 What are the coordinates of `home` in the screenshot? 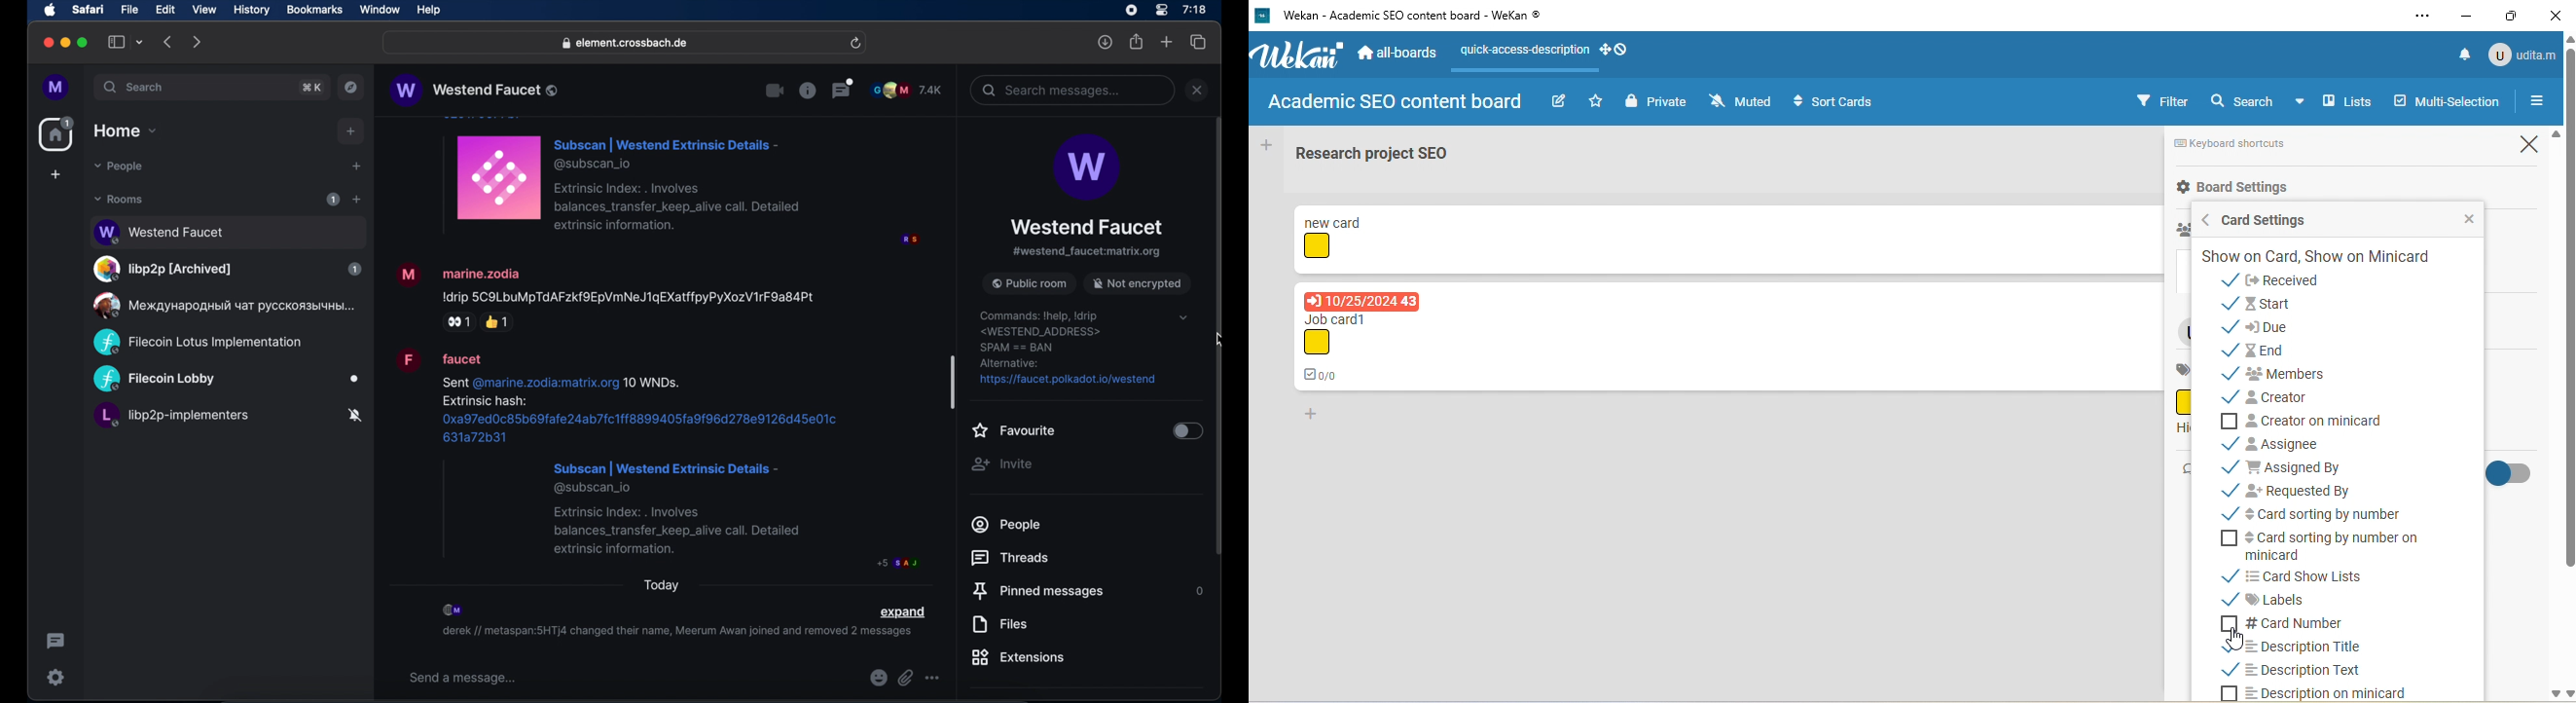 It's located at (58, 134).